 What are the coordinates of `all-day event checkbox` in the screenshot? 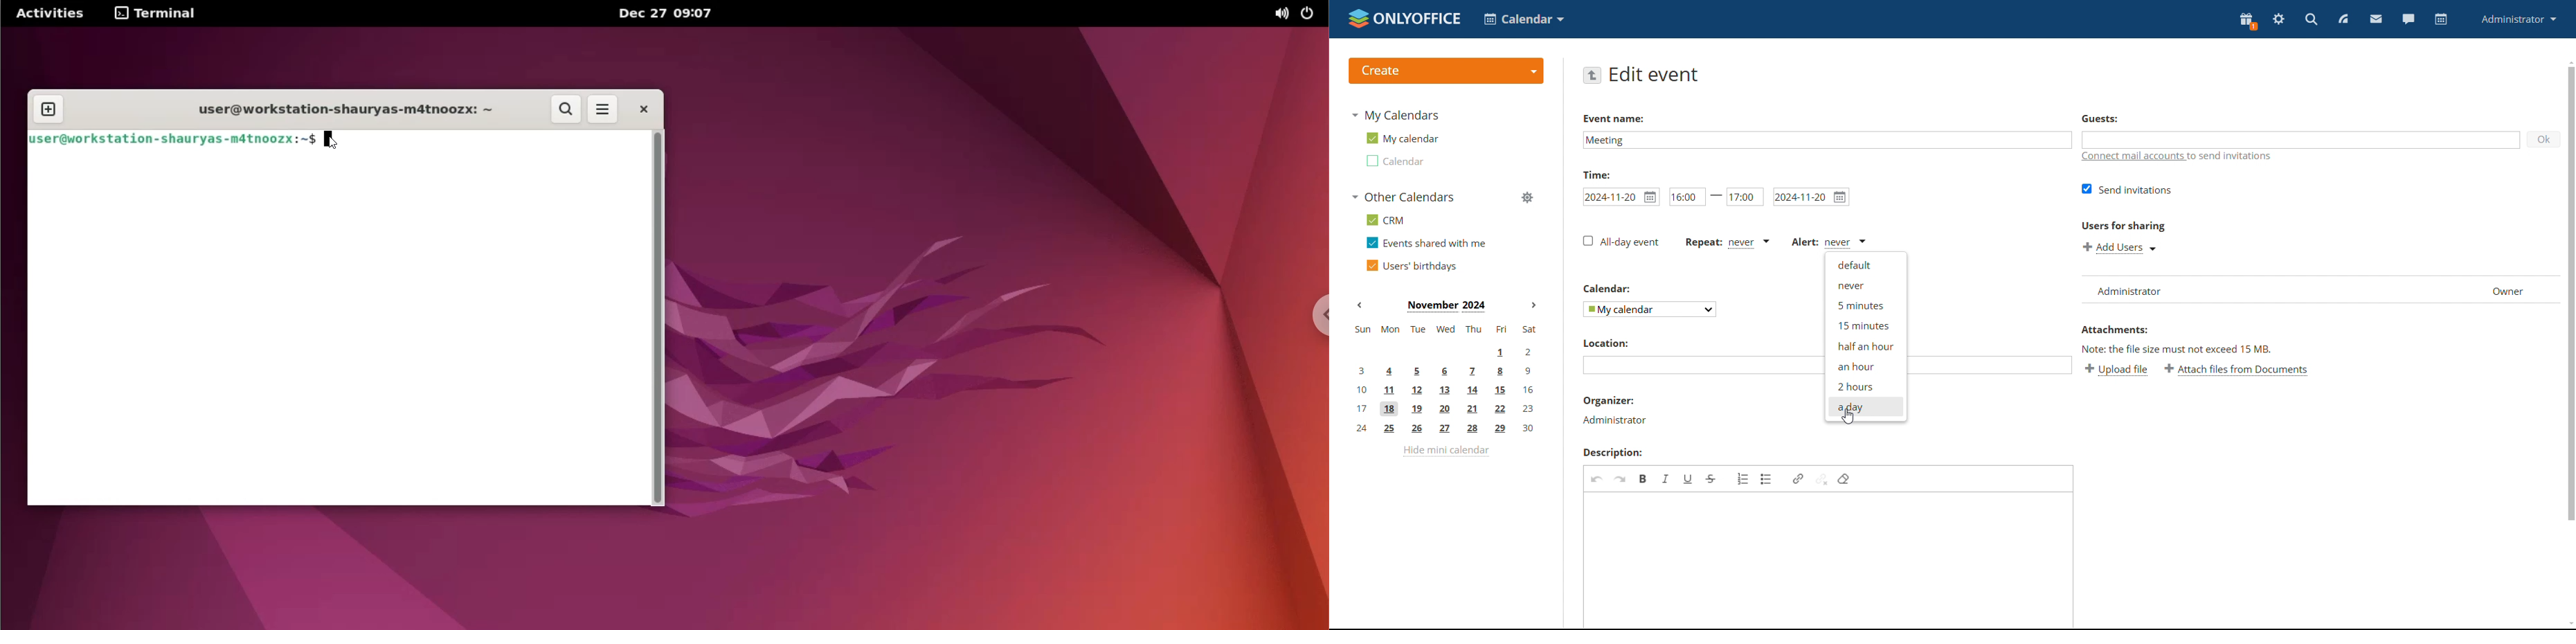 It's located at (1621, 242).